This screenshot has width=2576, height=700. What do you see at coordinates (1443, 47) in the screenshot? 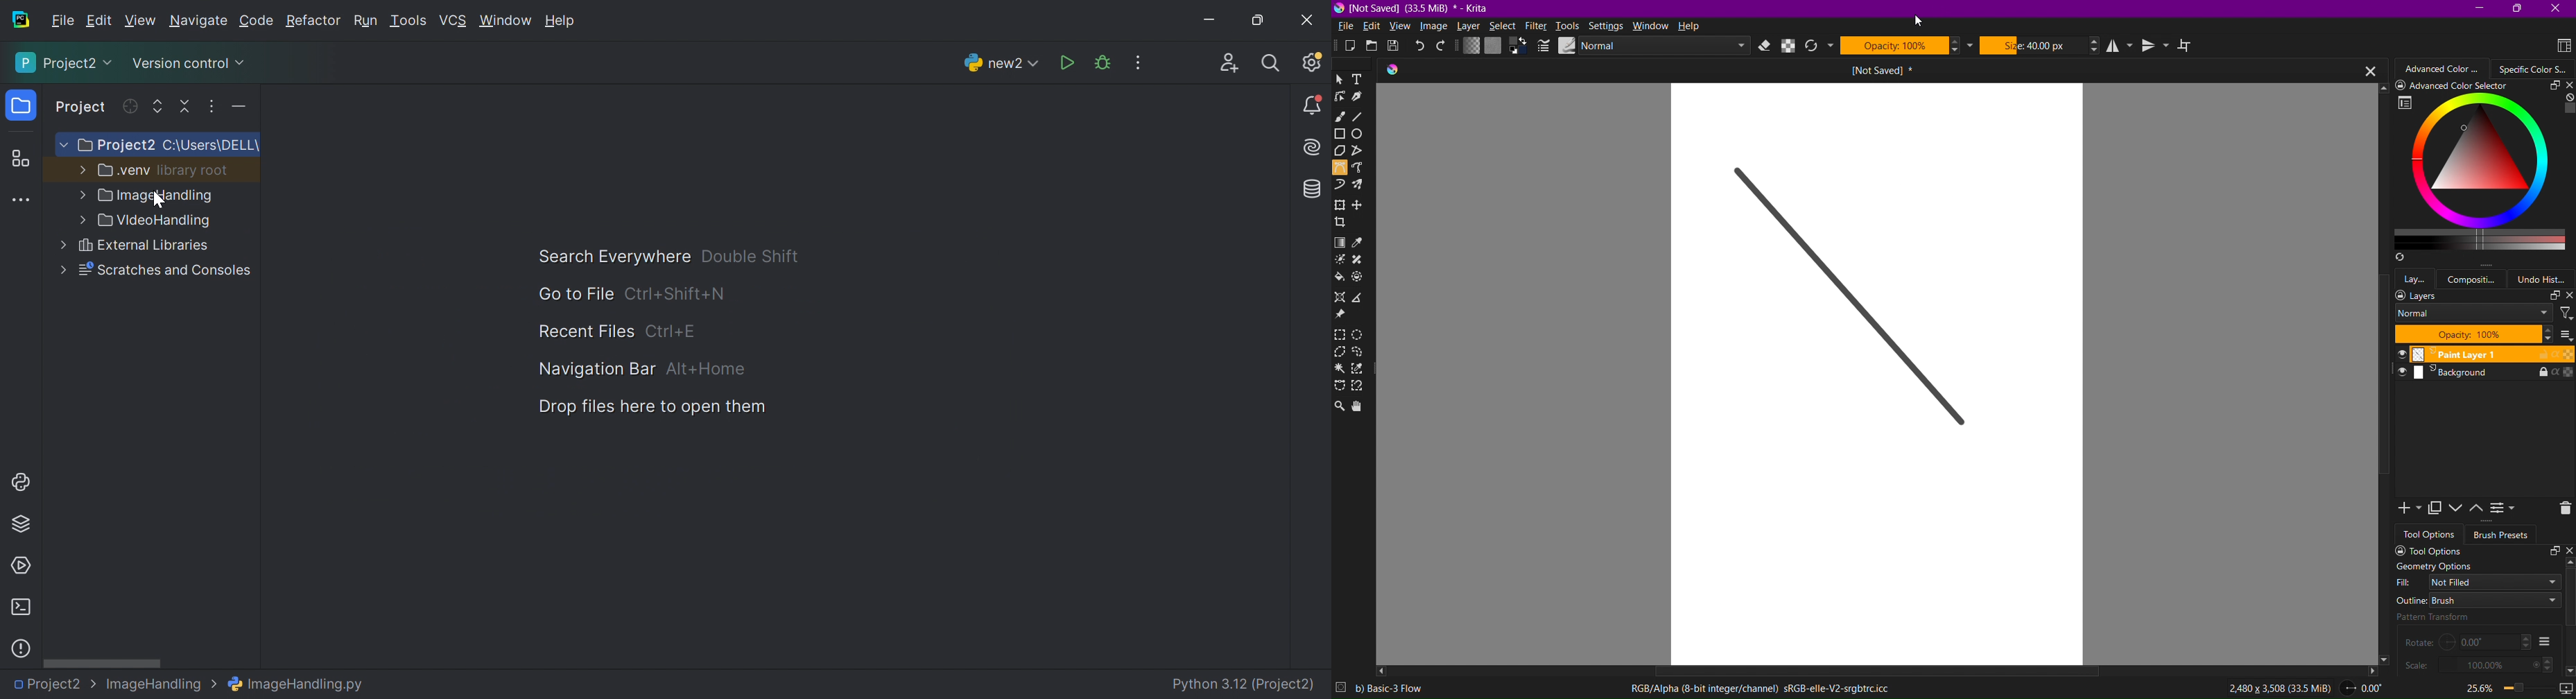
I see `Redo` at bounding box center [1443, 47].